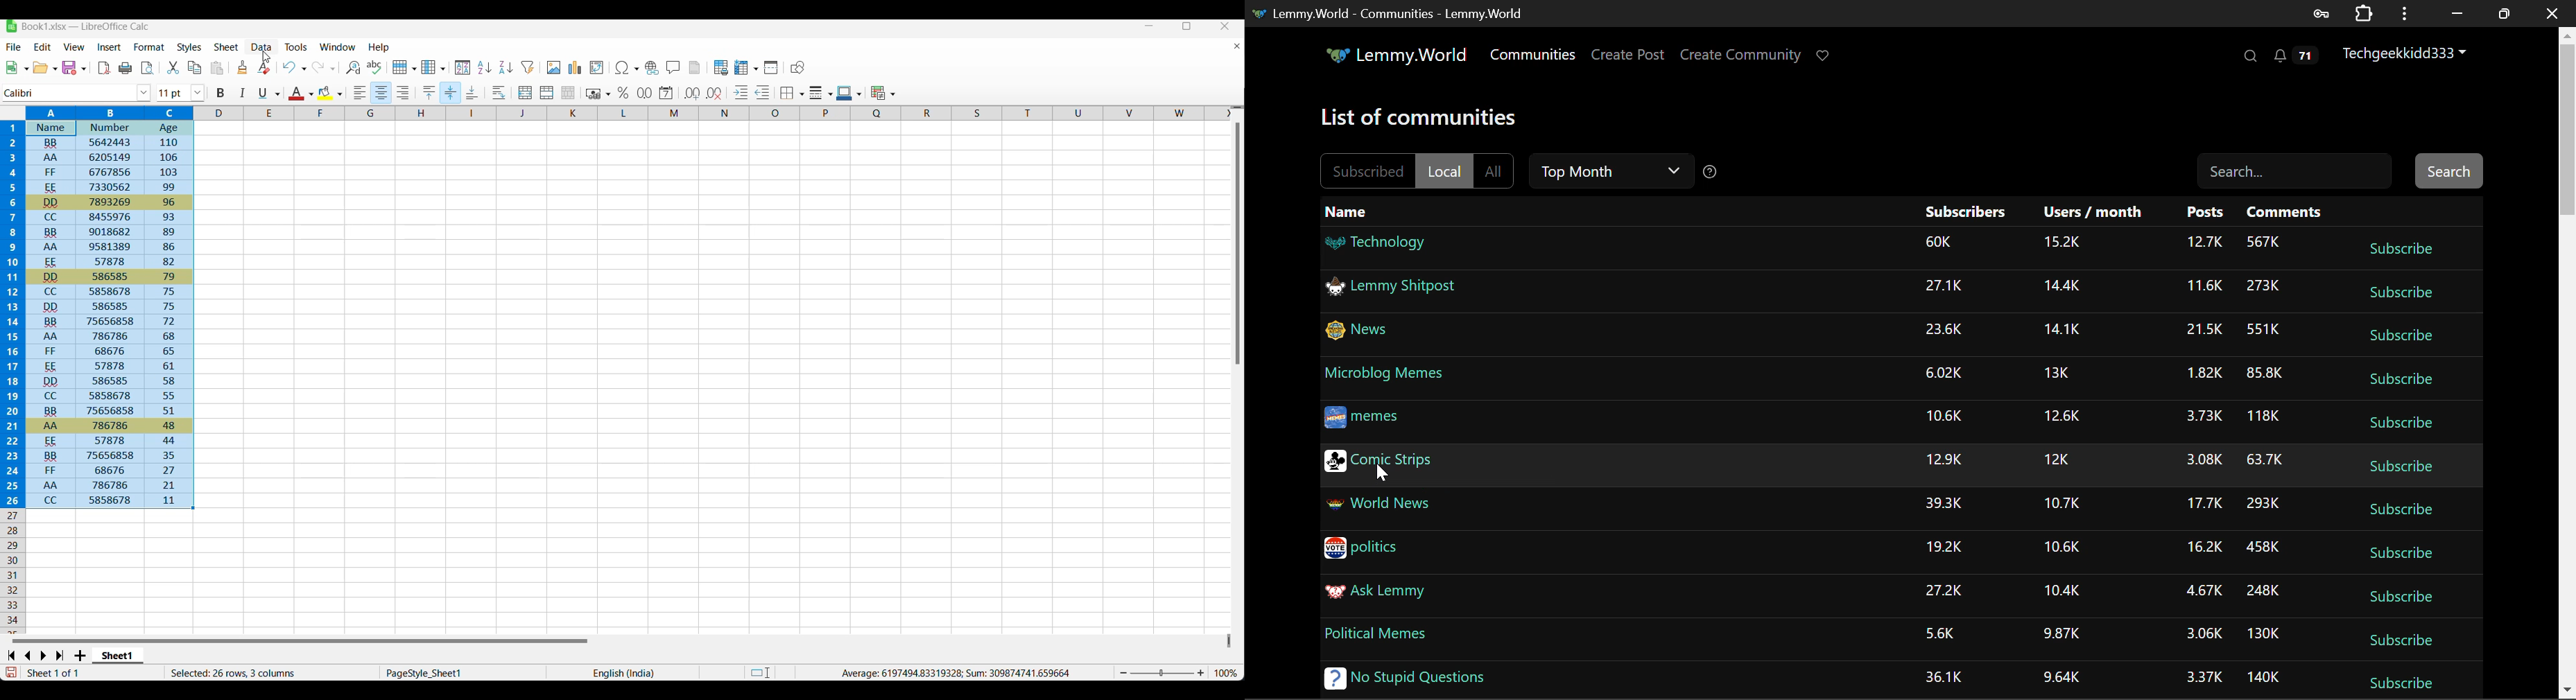 Image resolution: width=2576 pixels, height=700 pixels. What do you see at coordinates (2552, 12) in the screenshot?
I see `Close Window` at bounding box center [2552, 12].